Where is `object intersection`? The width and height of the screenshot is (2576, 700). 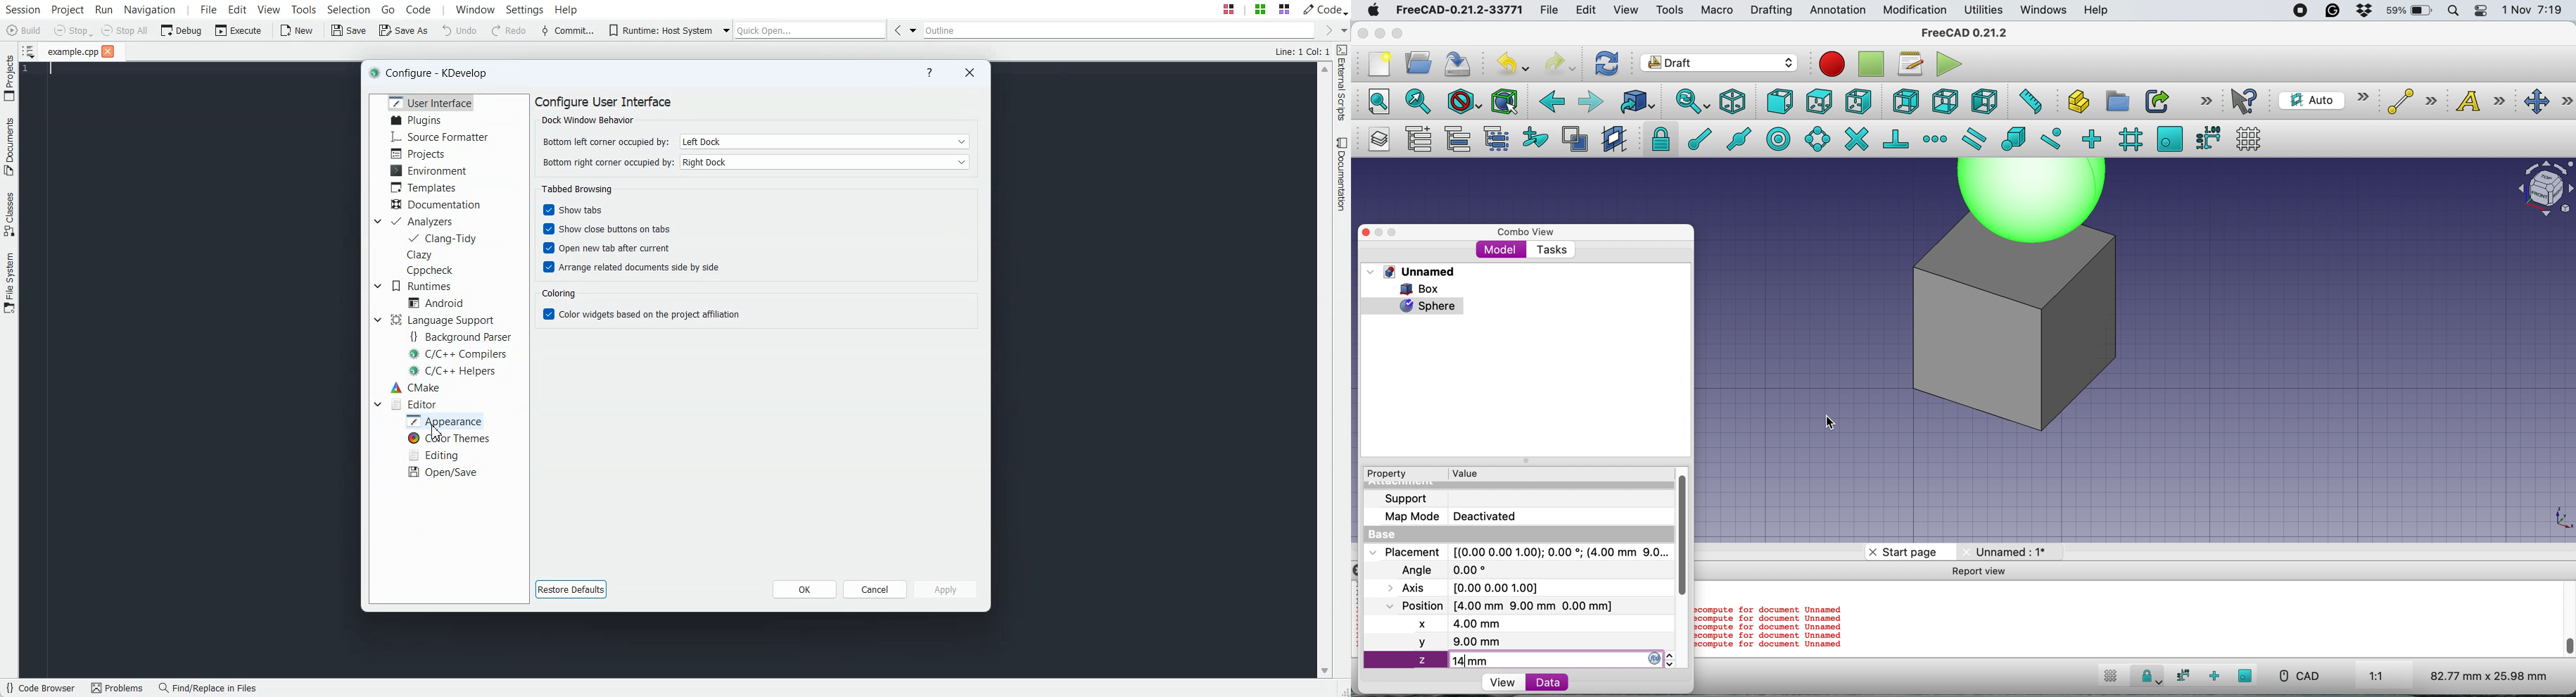
object intersection is located at coordinates (2544, 187).